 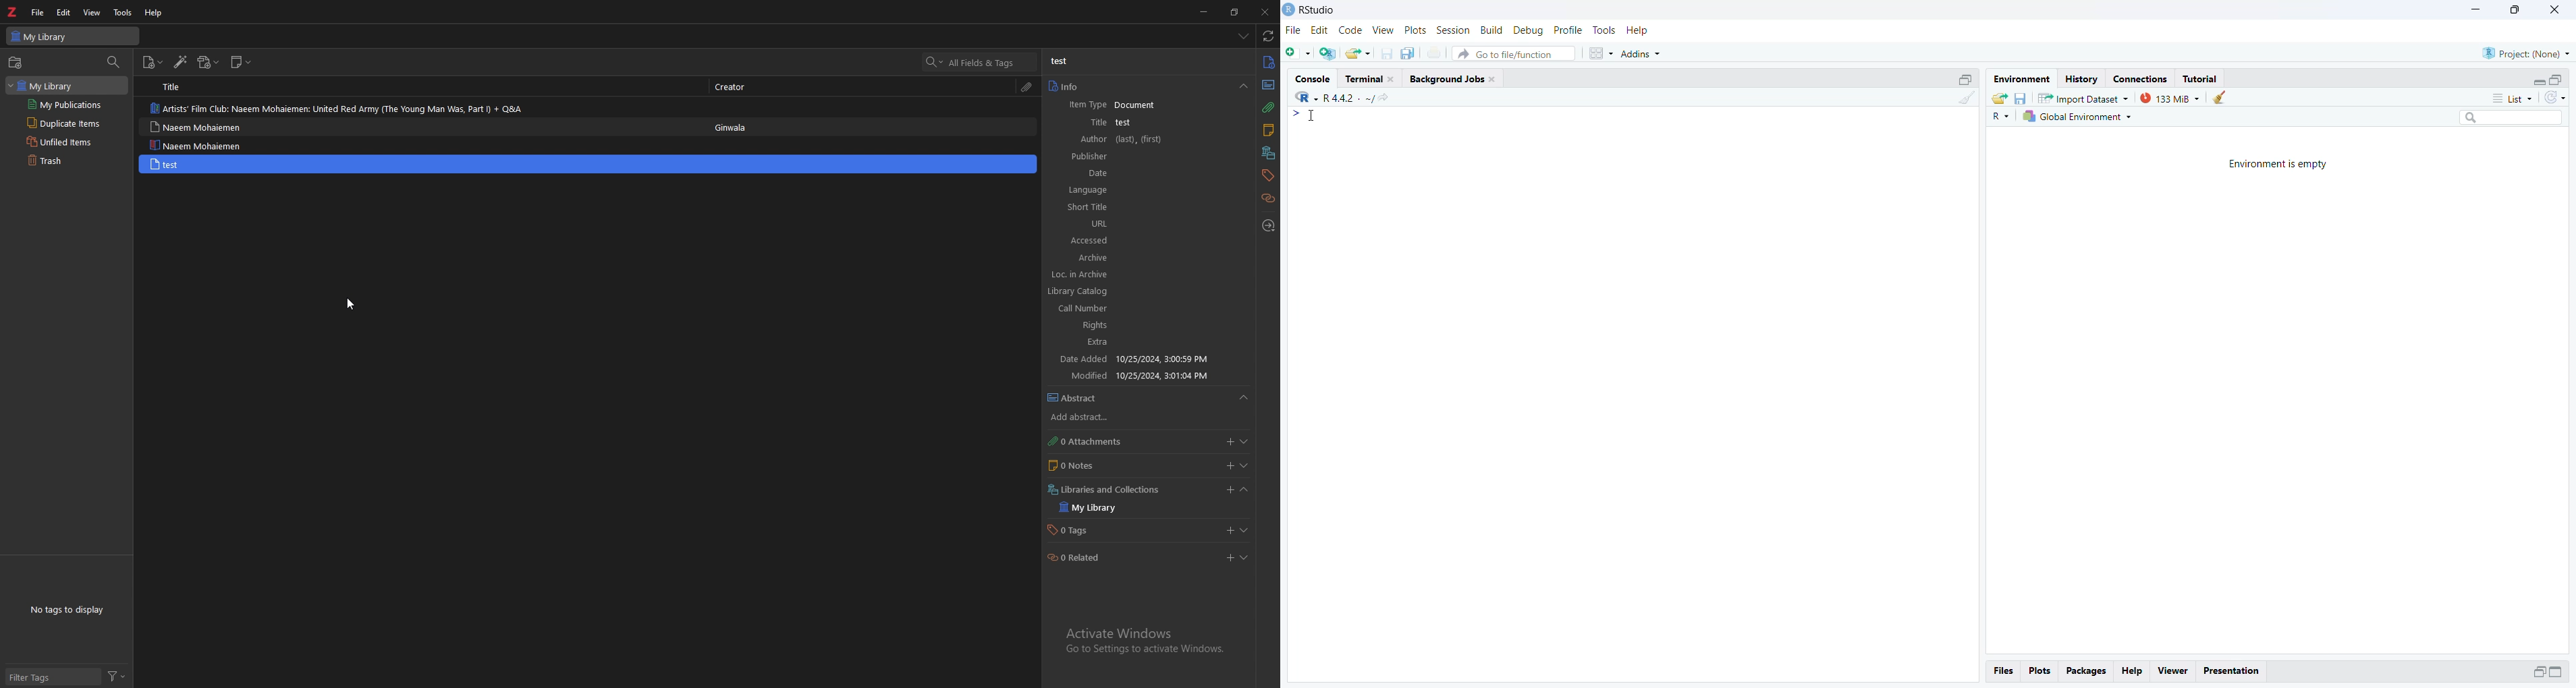 What do you see at coordinates (1149, 325) in the screenshot?
I see `rights input` at bounding box center [1149, 325].